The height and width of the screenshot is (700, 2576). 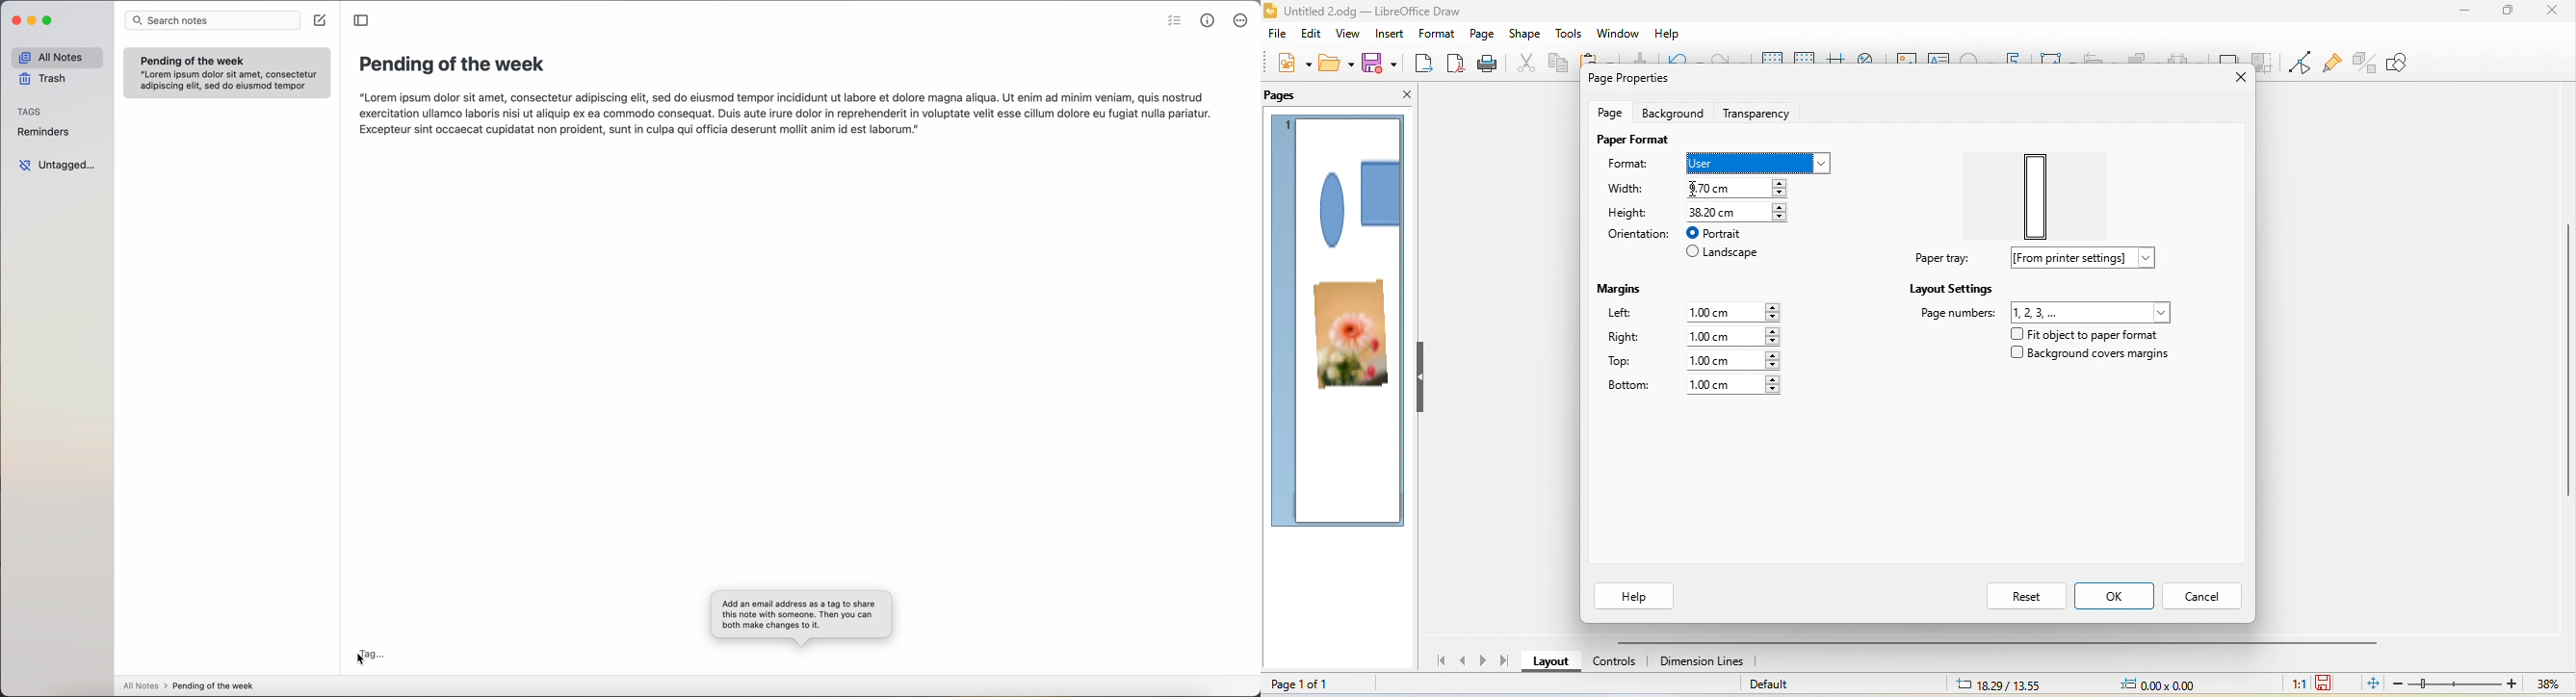 I want to click on fit page to current window, so click(x=2370, y=684).